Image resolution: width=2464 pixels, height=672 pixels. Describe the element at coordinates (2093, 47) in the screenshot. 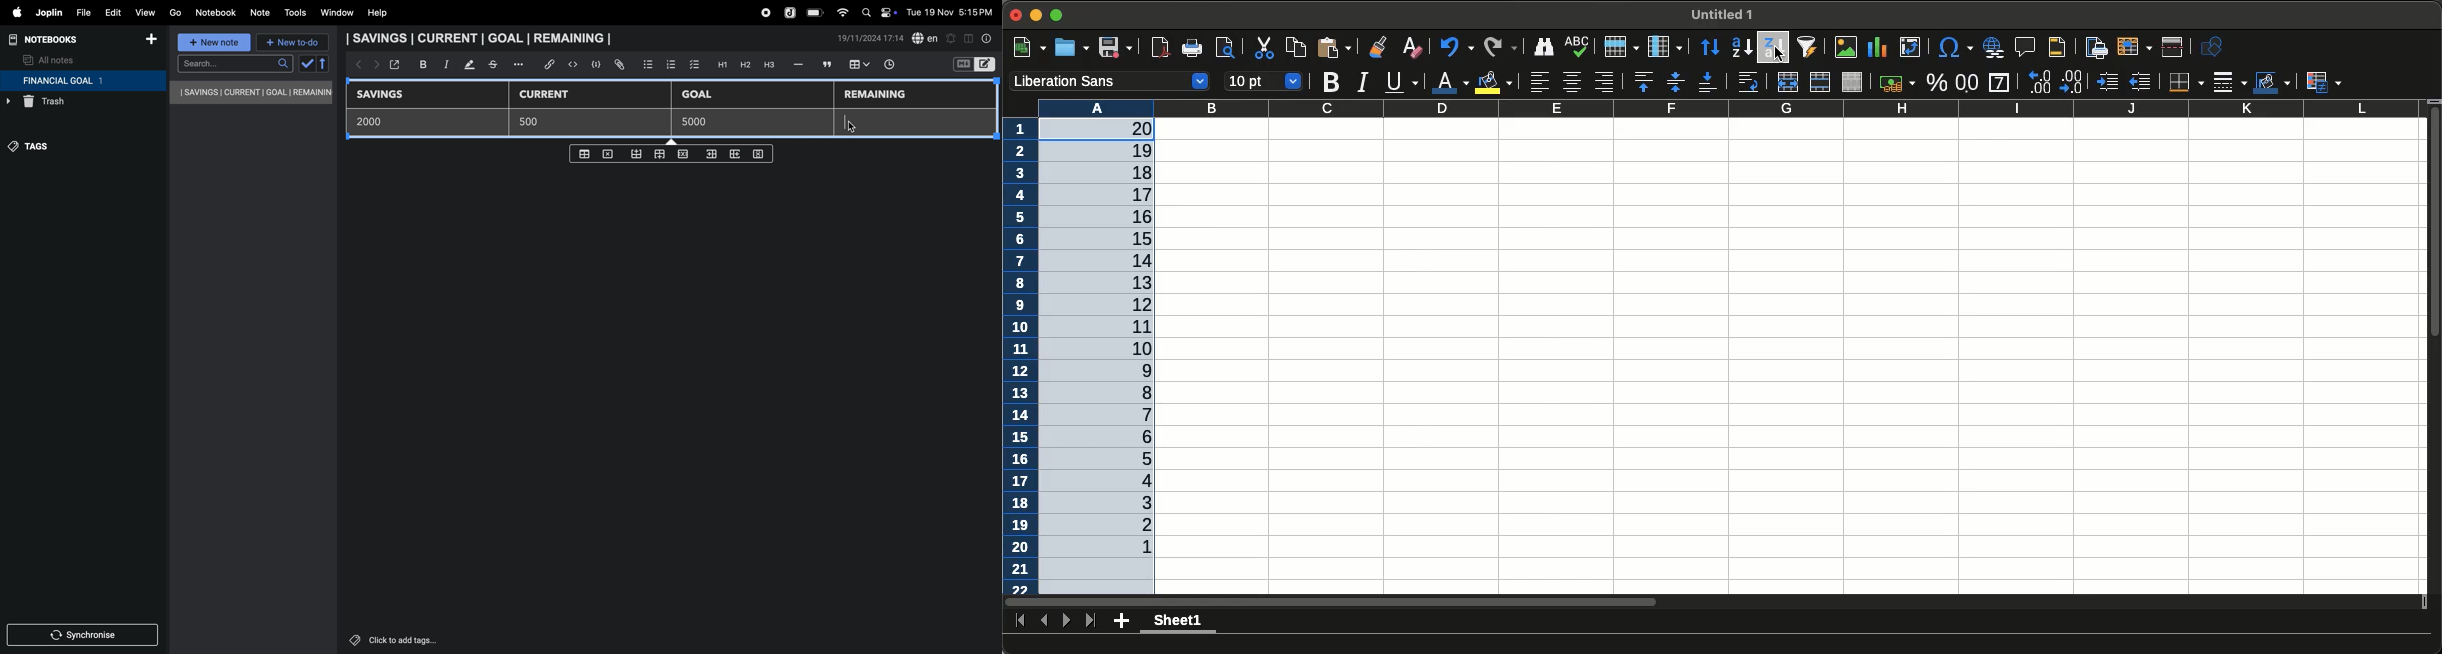

I see `Define print area` at that location.